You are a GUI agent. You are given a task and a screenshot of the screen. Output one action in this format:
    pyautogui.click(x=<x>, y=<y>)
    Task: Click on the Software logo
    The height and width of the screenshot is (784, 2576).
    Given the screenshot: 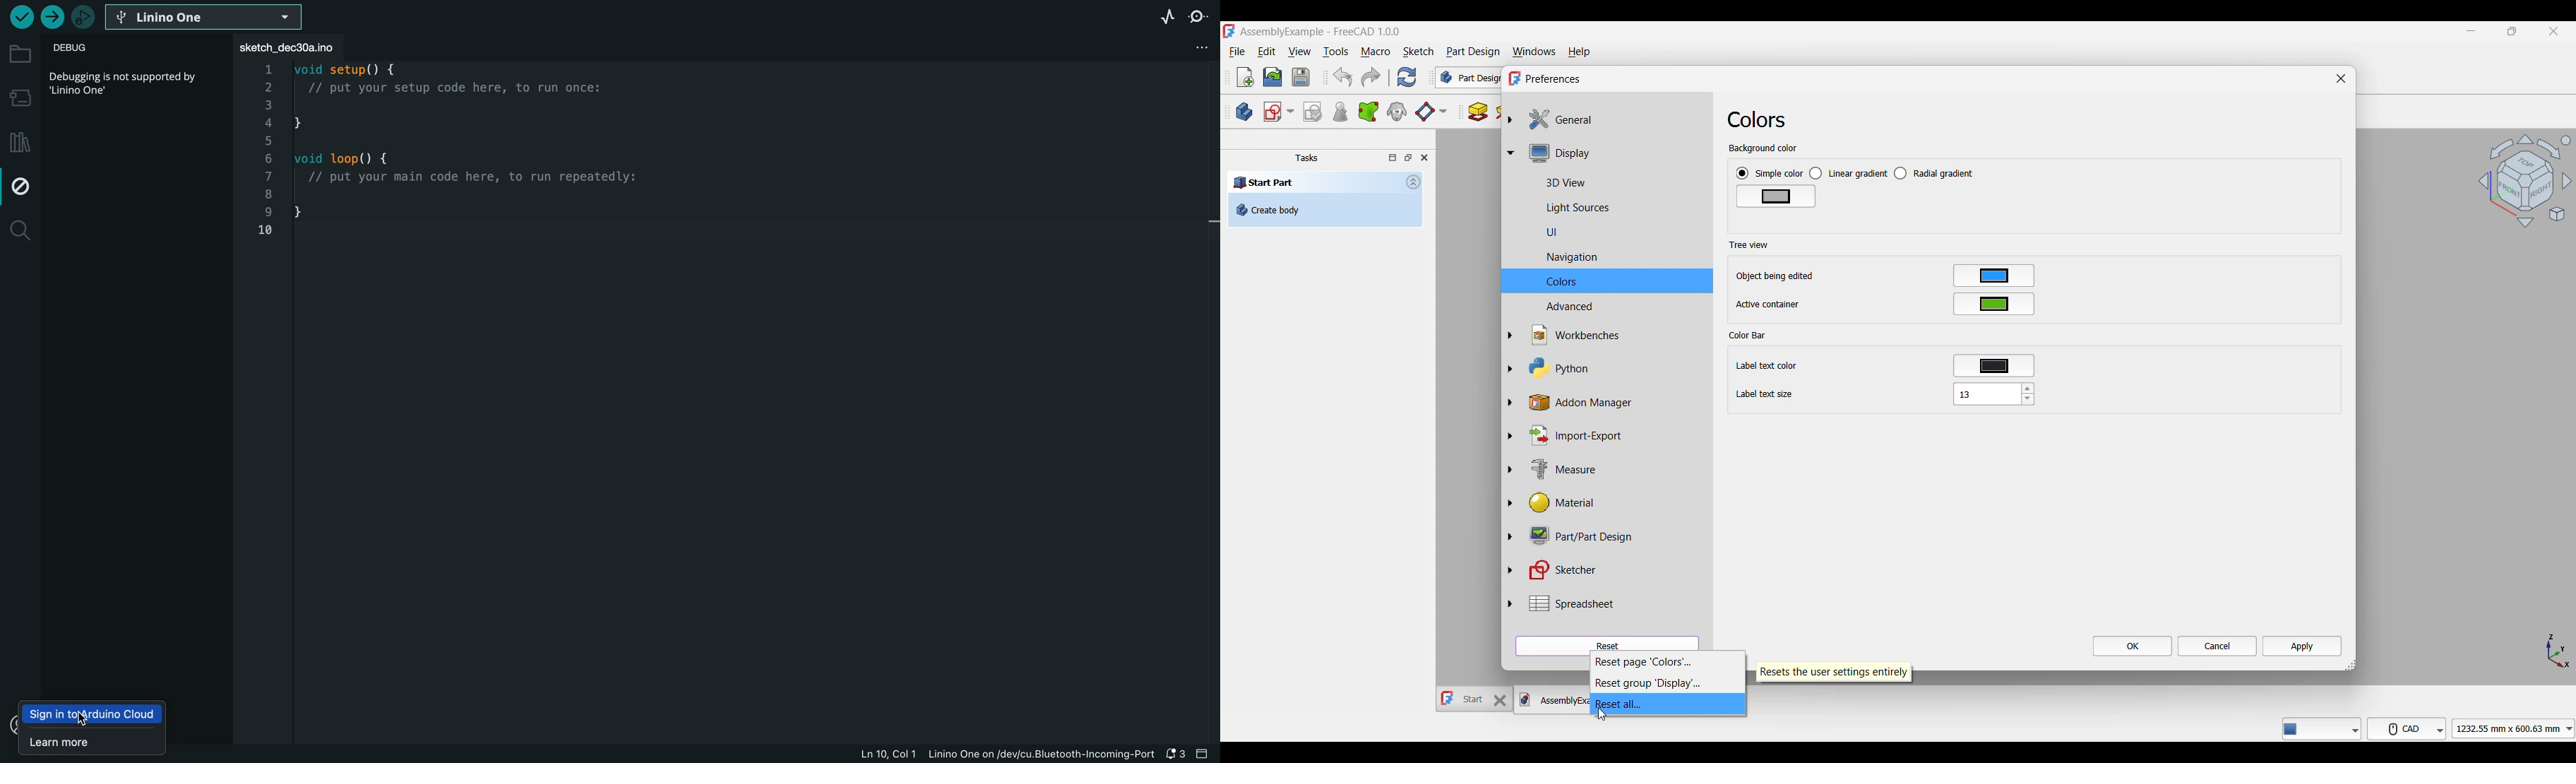 What is the action you would take?
    pyautogui.click(x=1514, y=78)
    